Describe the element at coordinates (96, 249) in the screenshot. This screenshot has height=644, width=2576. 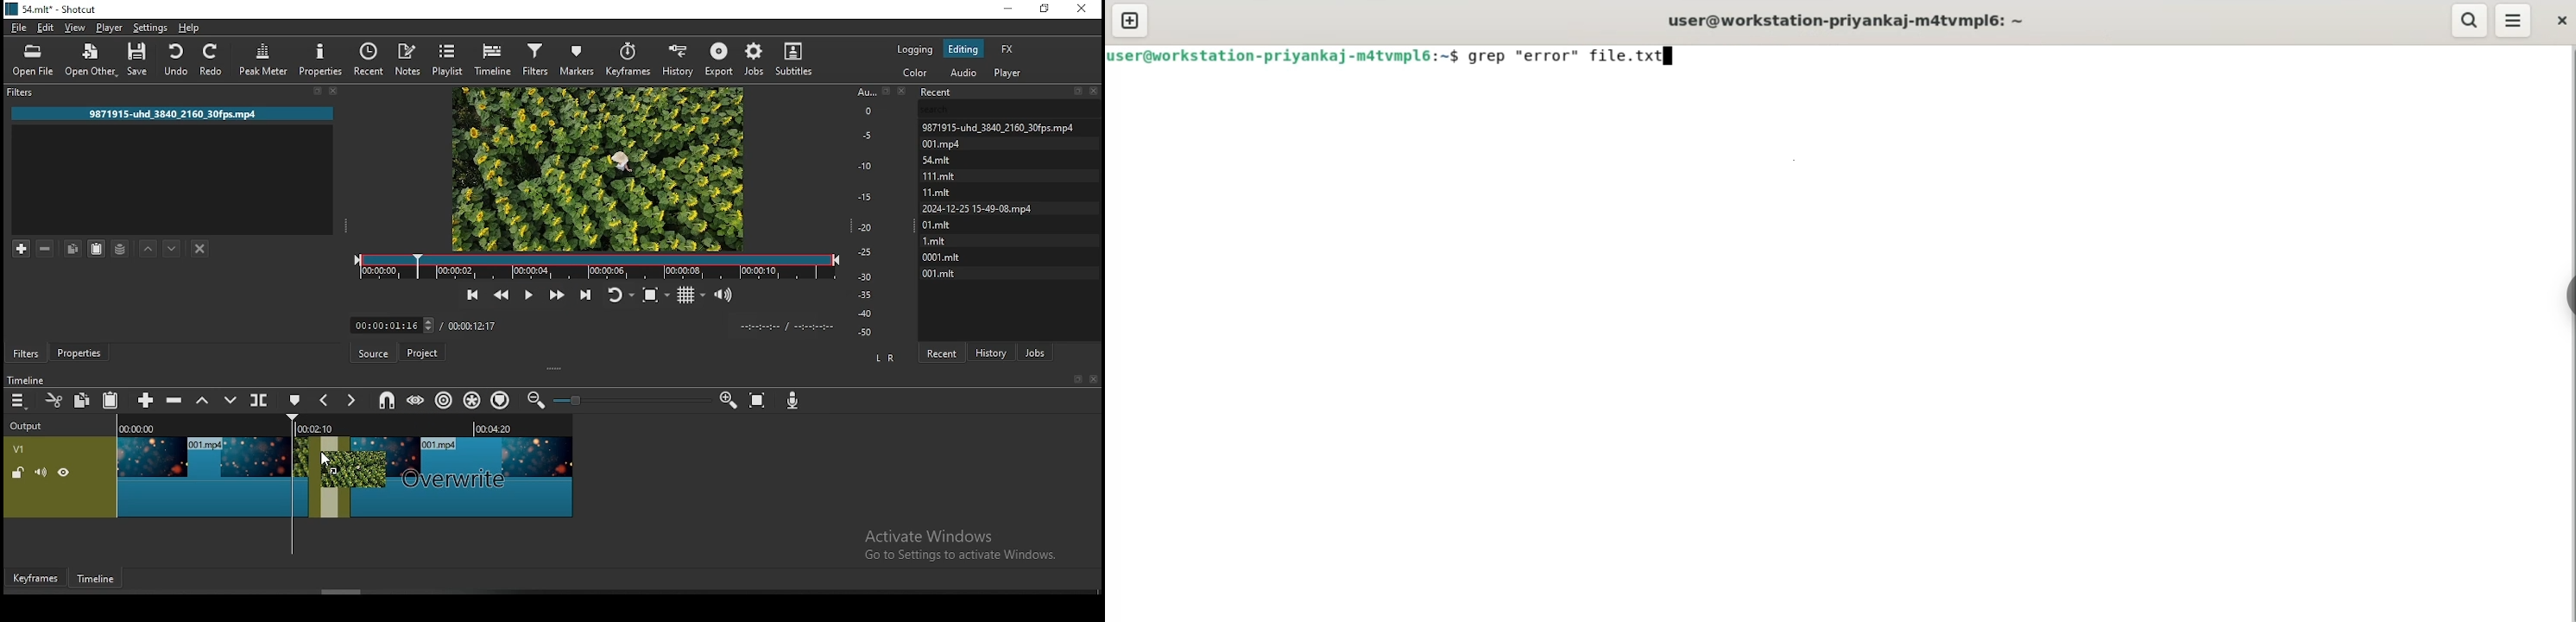
I see `paste` at that location.